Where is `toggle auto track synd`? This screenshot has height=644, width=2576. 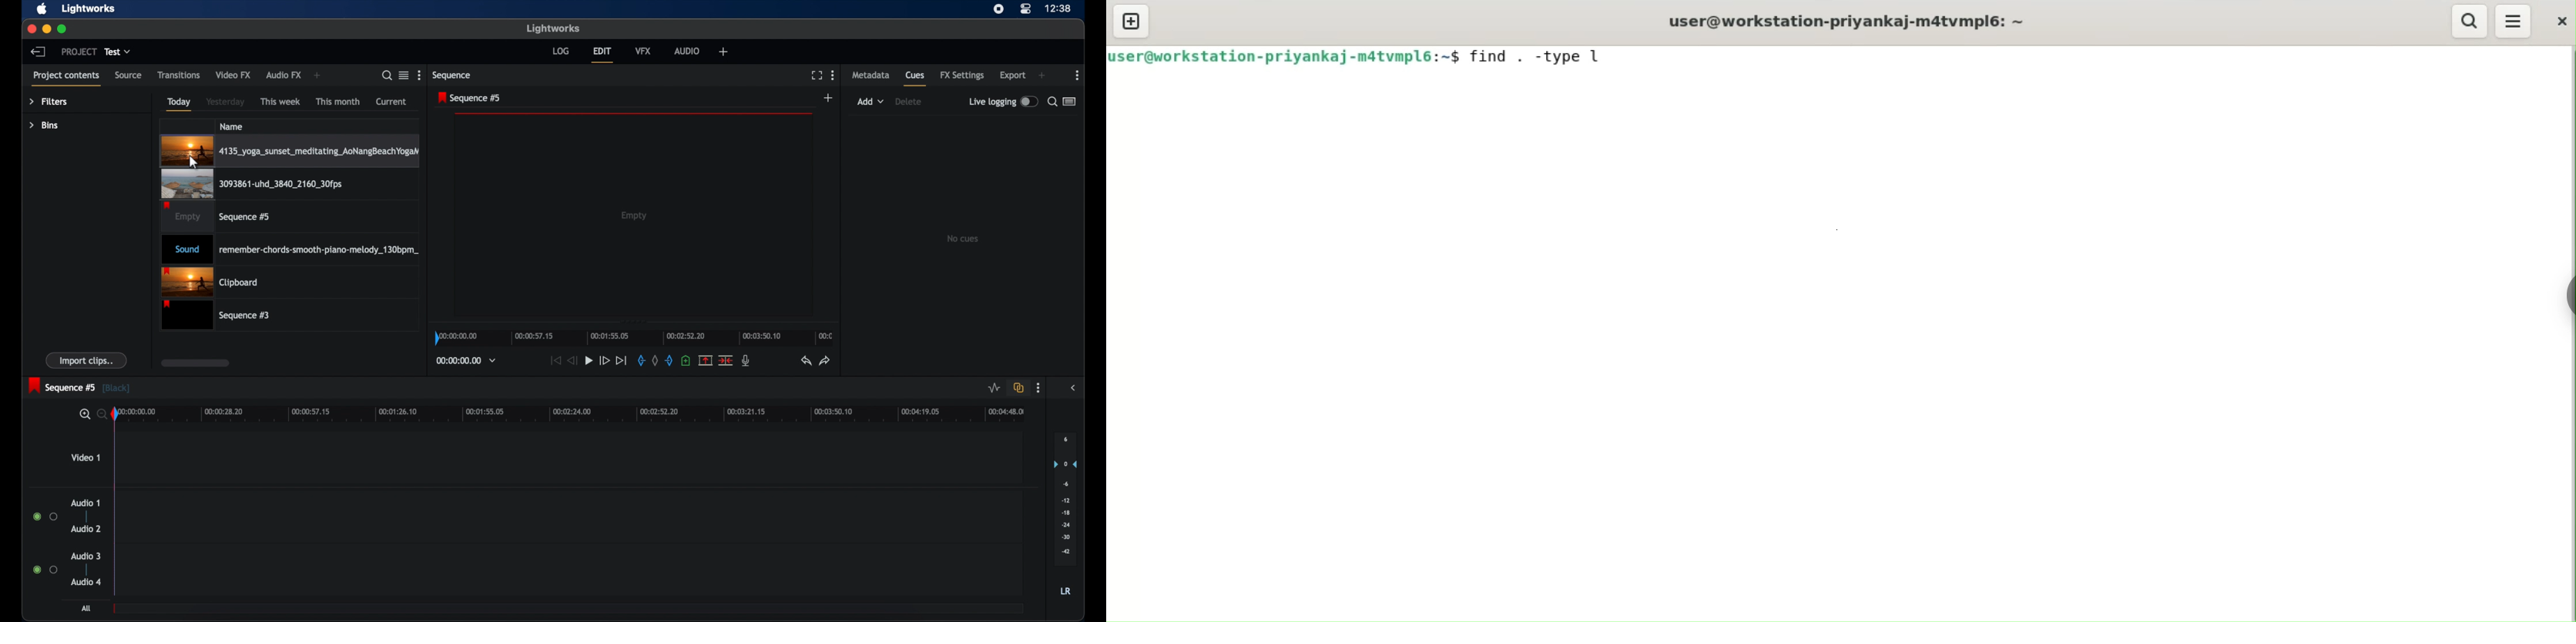 toggle auto track synd is located at coordinates (1019, 388).